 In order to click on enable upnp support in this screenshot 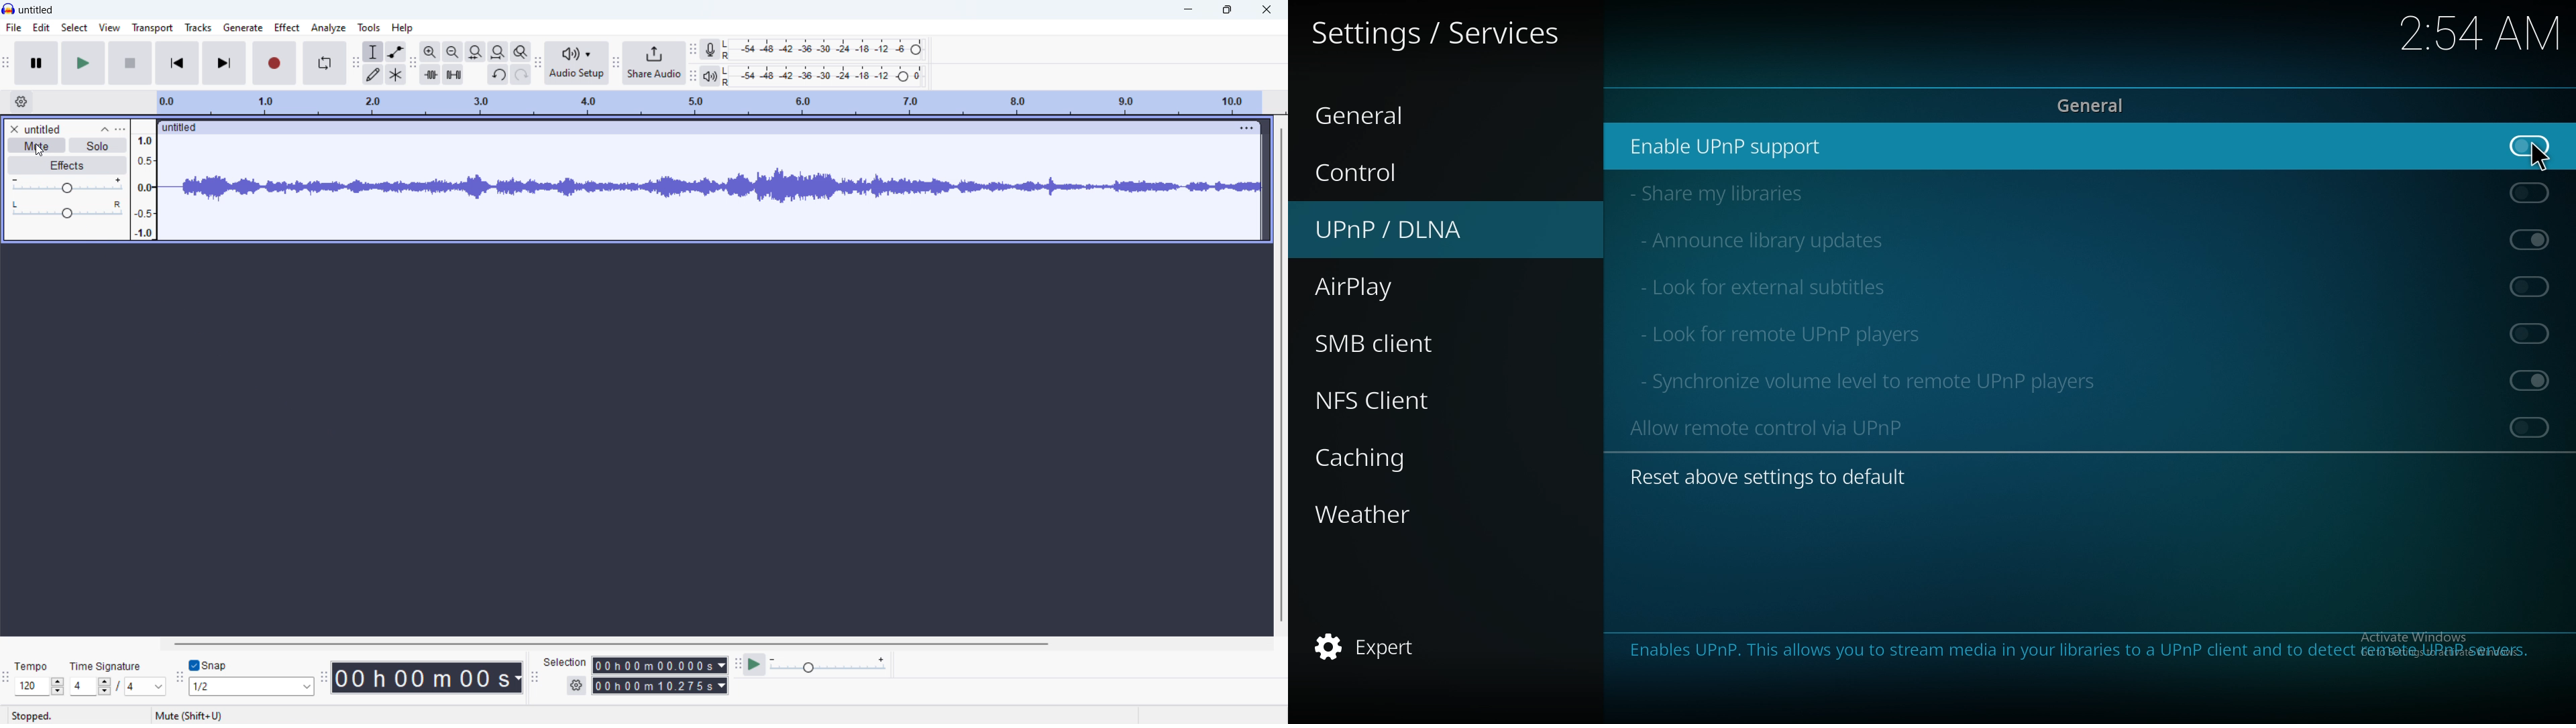, I will do `click(1739, 146)`.